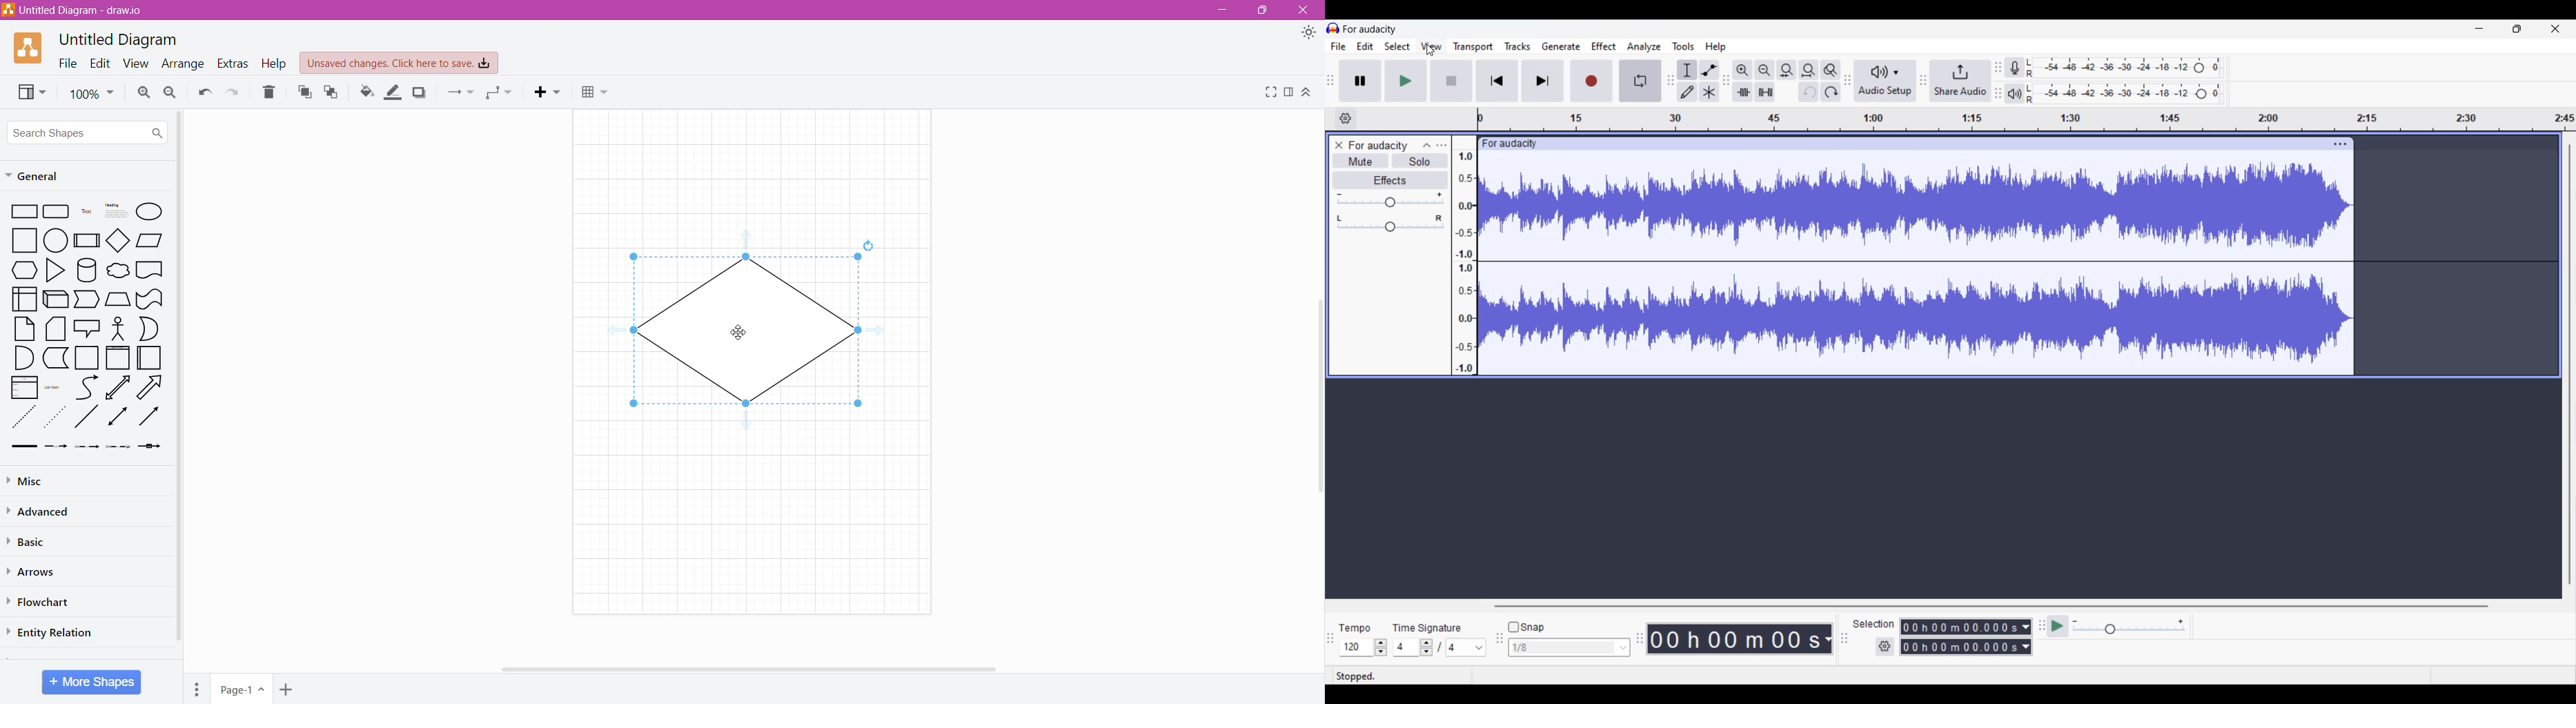  Describe the element at coordinates (1428, 628) in the screenshot. I see `time signature` at that location.